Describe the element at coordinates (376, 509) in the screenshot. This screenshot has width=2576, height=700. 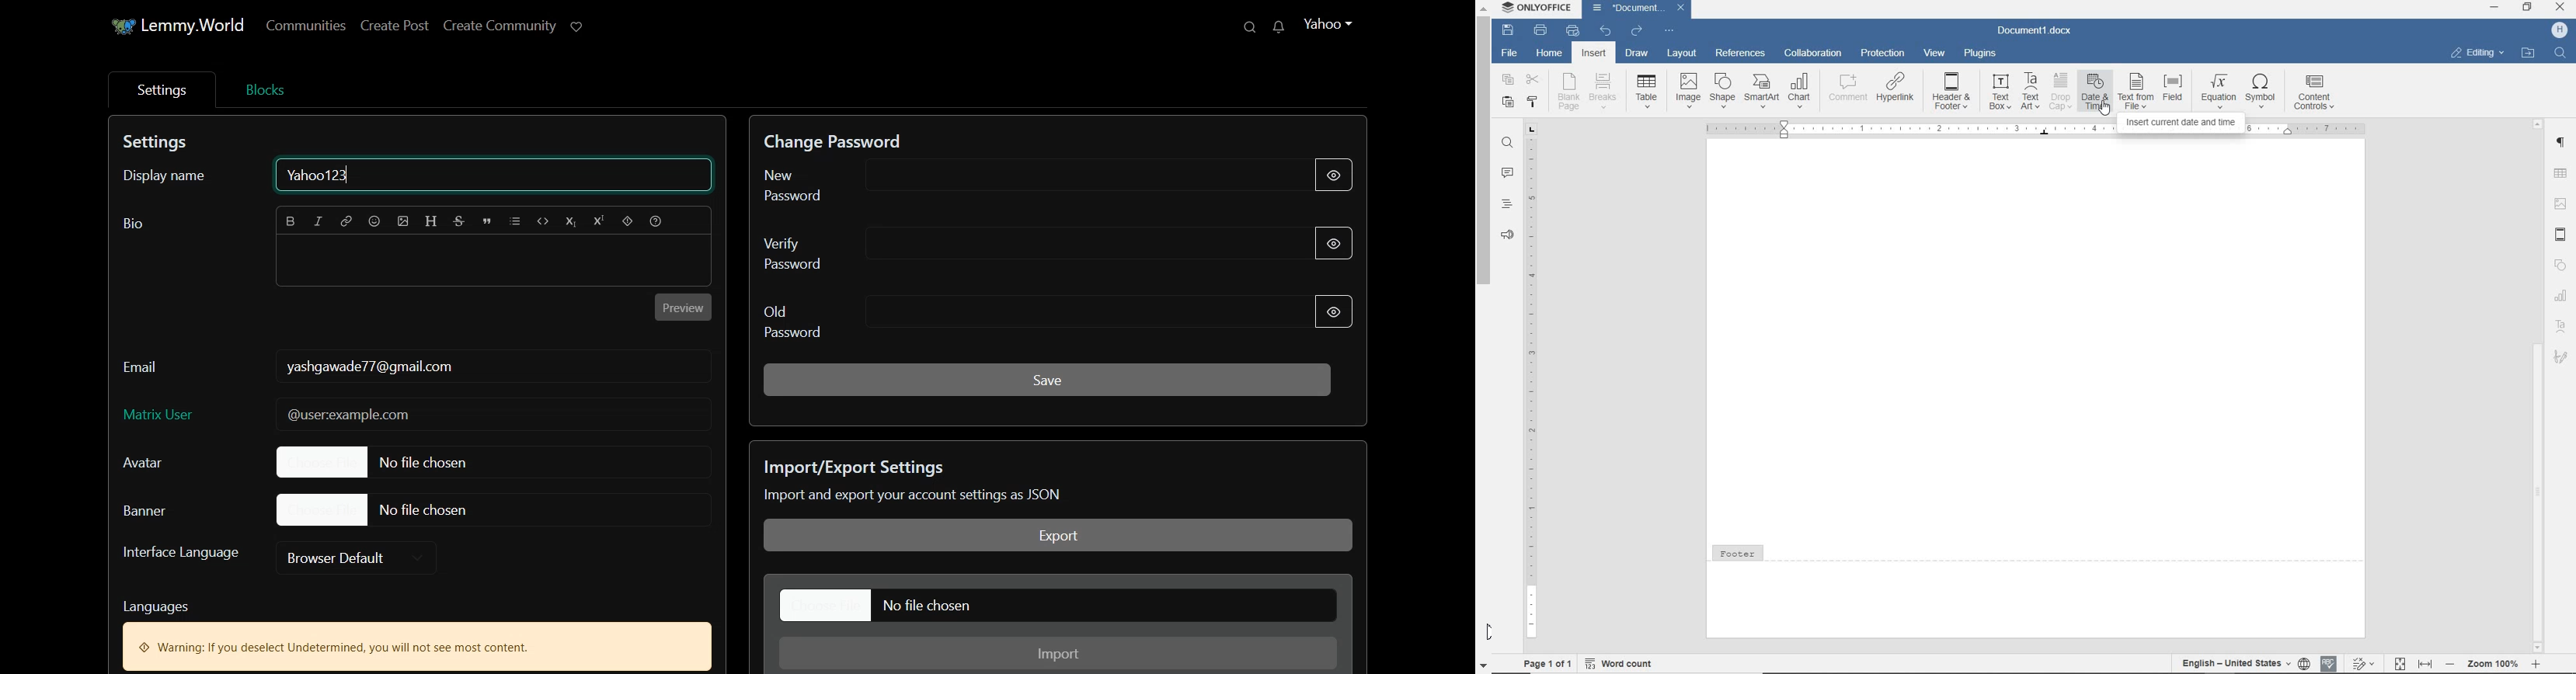
I see `File Chosen` at that location.